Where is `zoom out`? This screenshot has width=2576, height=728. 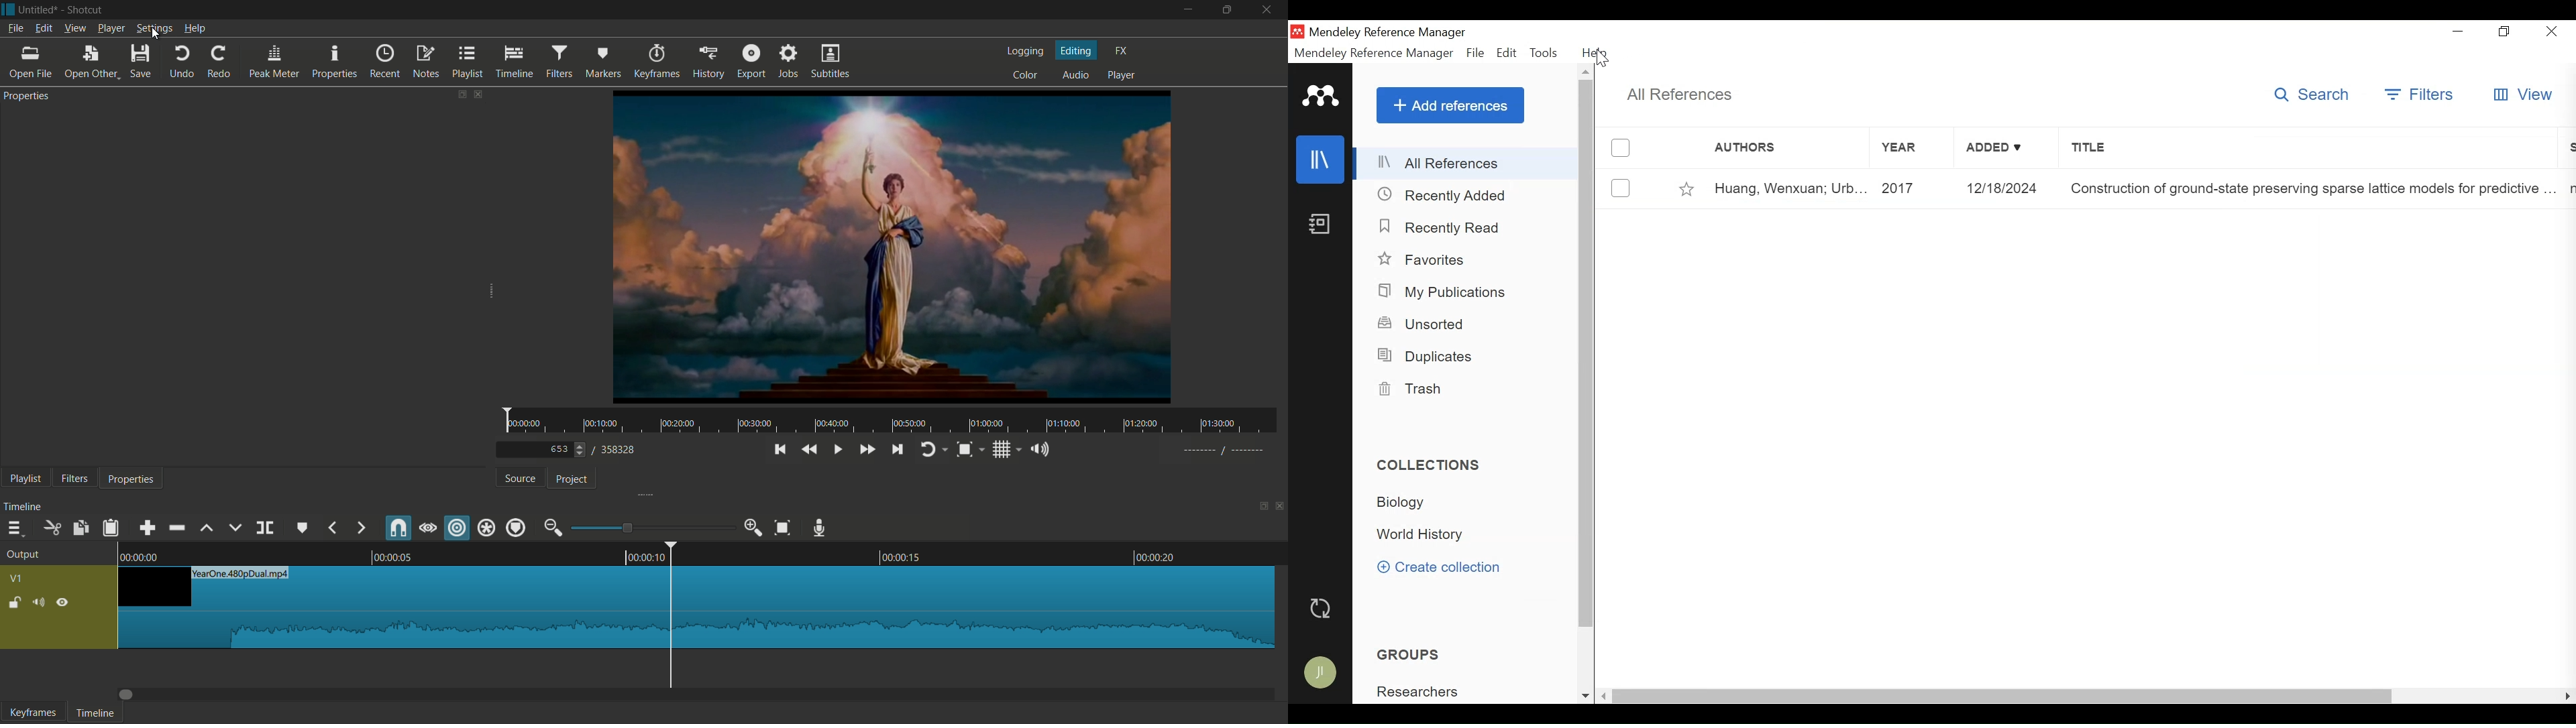 zoom out is located at coordinates (550, 528).